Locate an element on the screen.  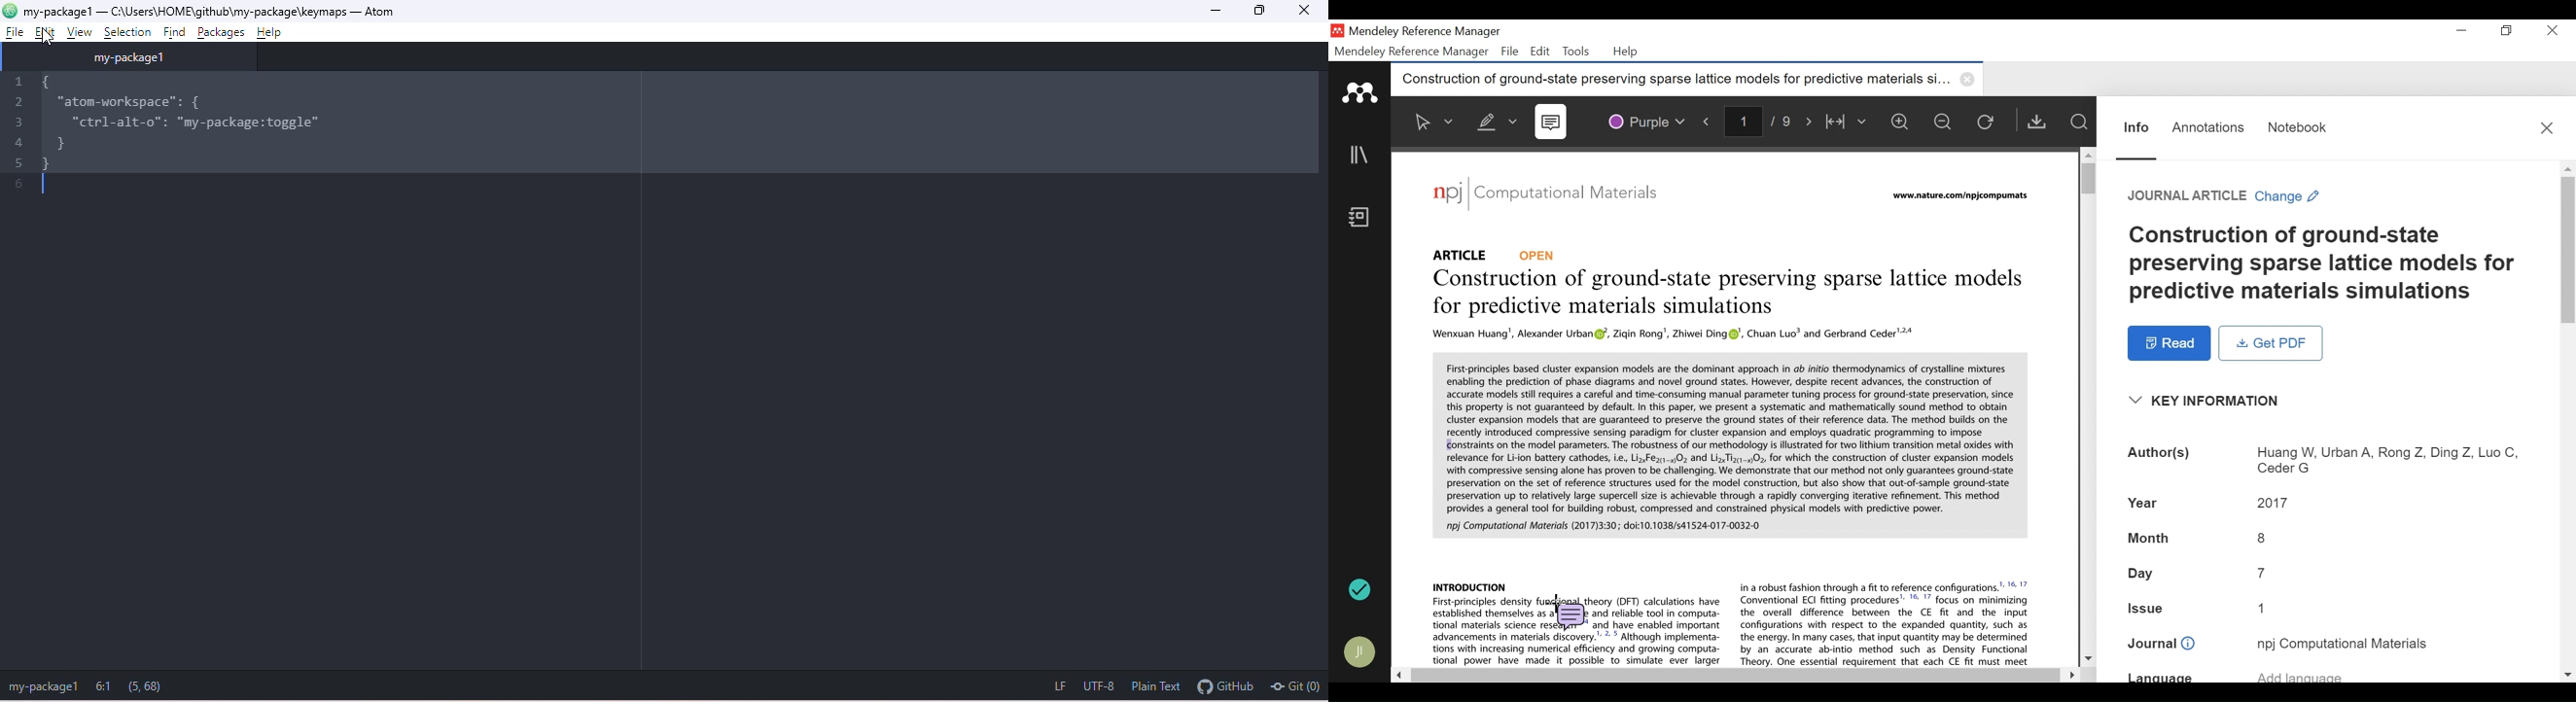
typing cursor is located at coordinates (45, 187).